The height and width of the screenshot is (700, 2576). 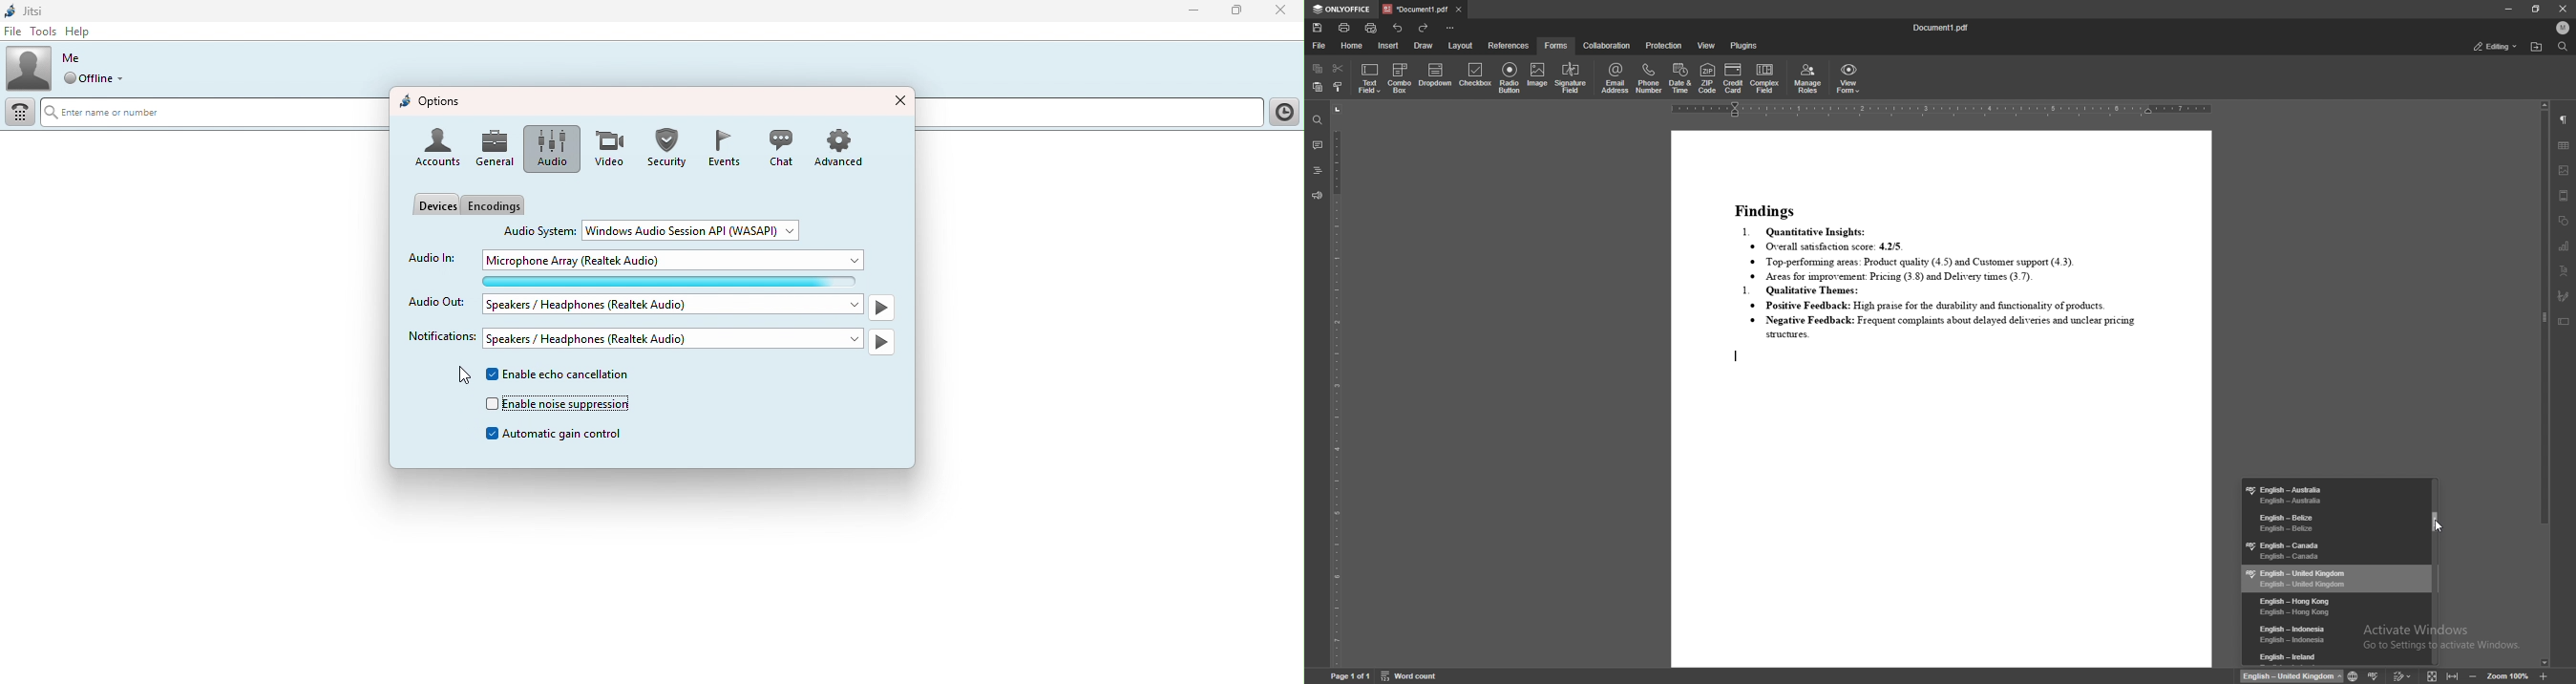 I want to click on insert, so click(x=1388, y=45).